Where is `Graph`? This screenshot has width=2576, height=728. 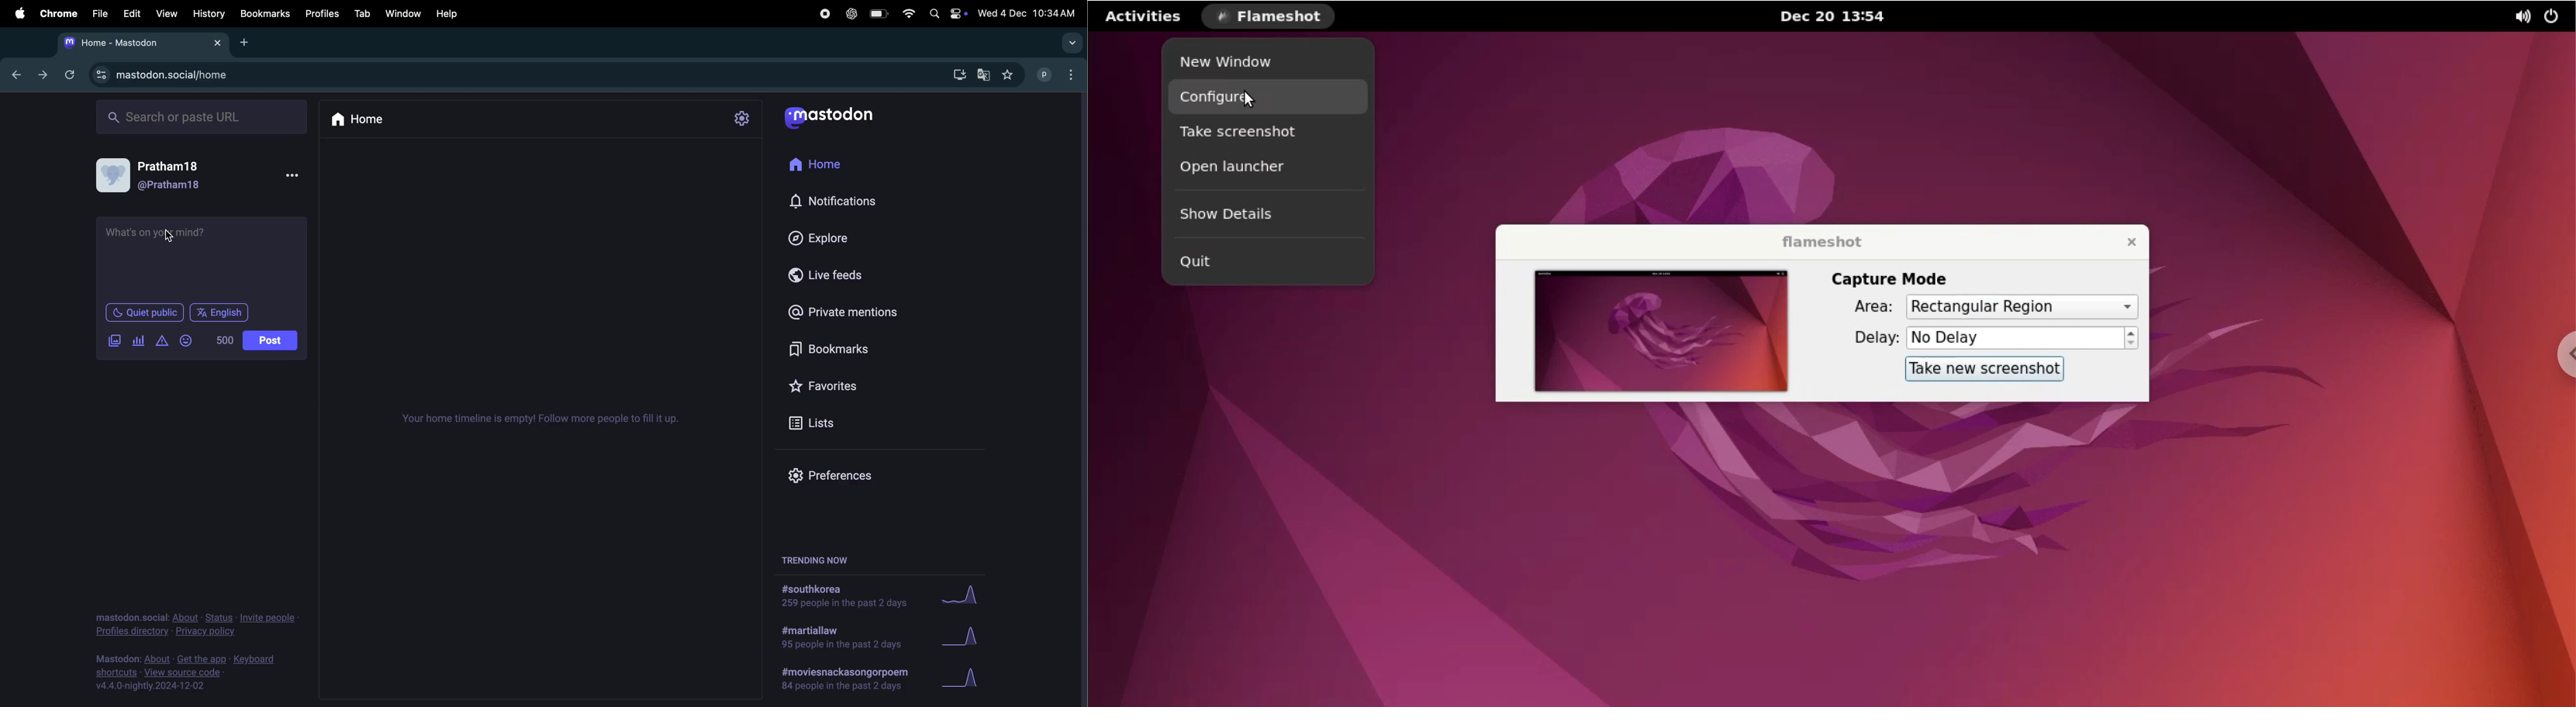 Graph is located at coordinates (968, 637).